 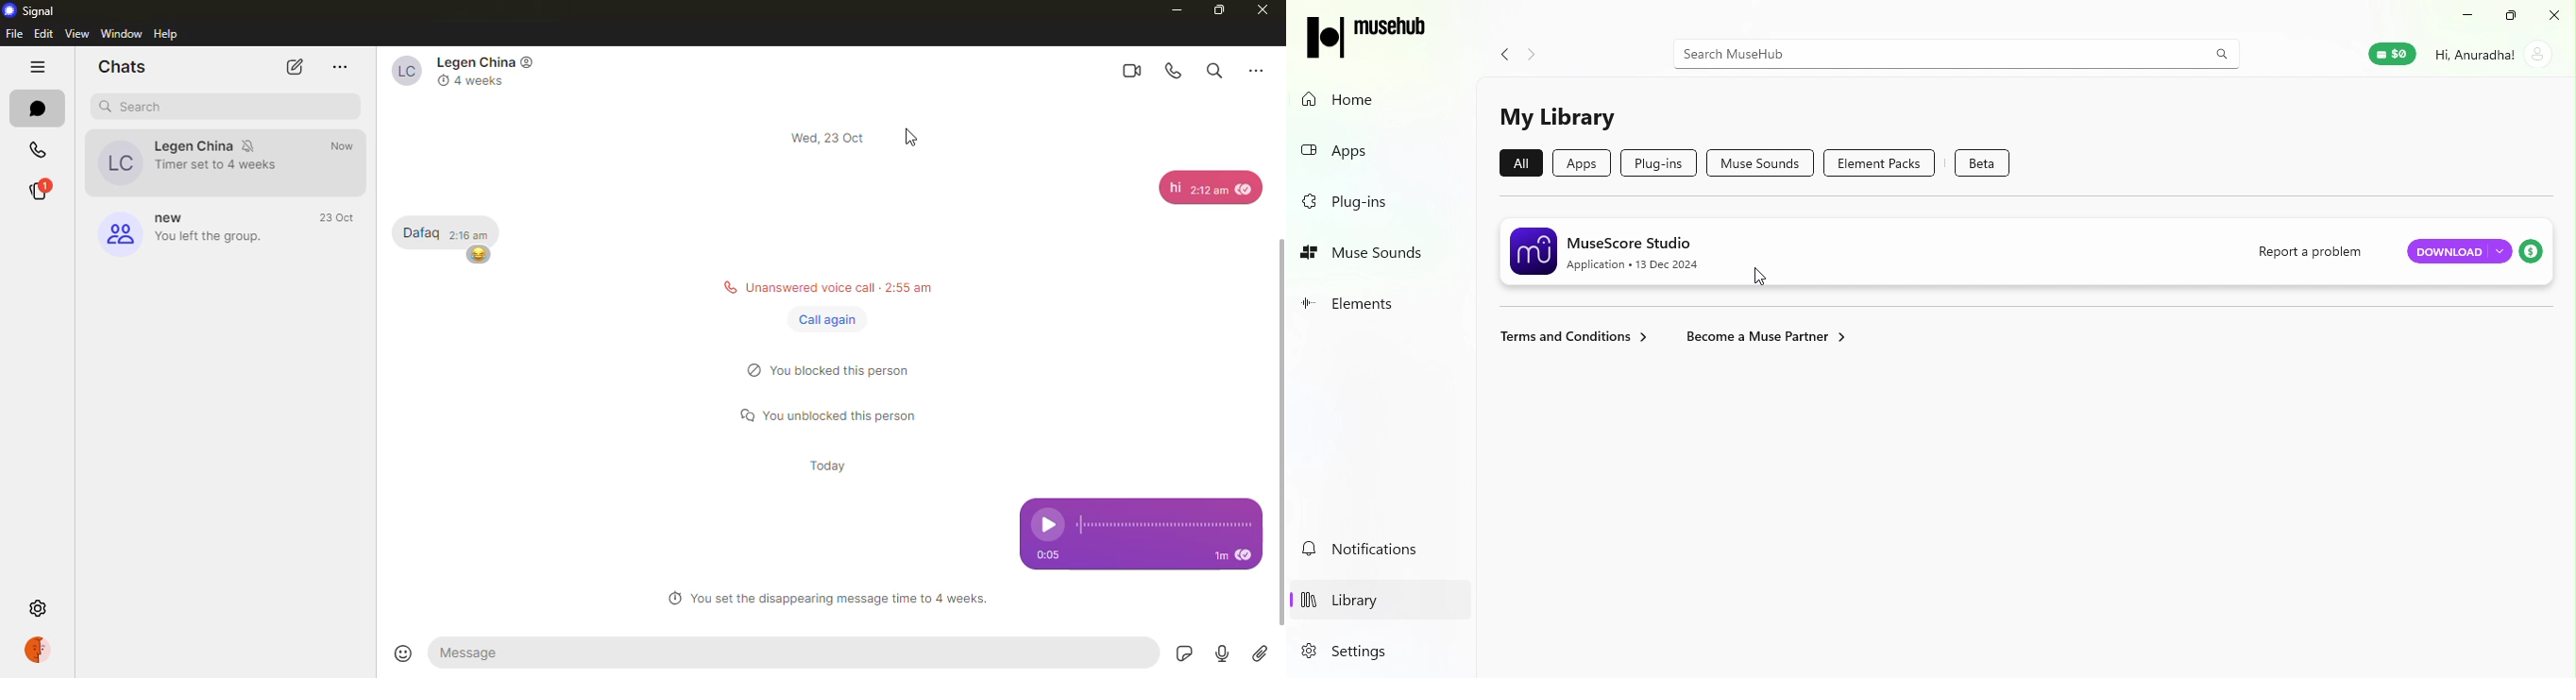 What do you see at coordinates (1378, 150) in the screenshot?
I see `Apps` at bounding box center [1378, 150].